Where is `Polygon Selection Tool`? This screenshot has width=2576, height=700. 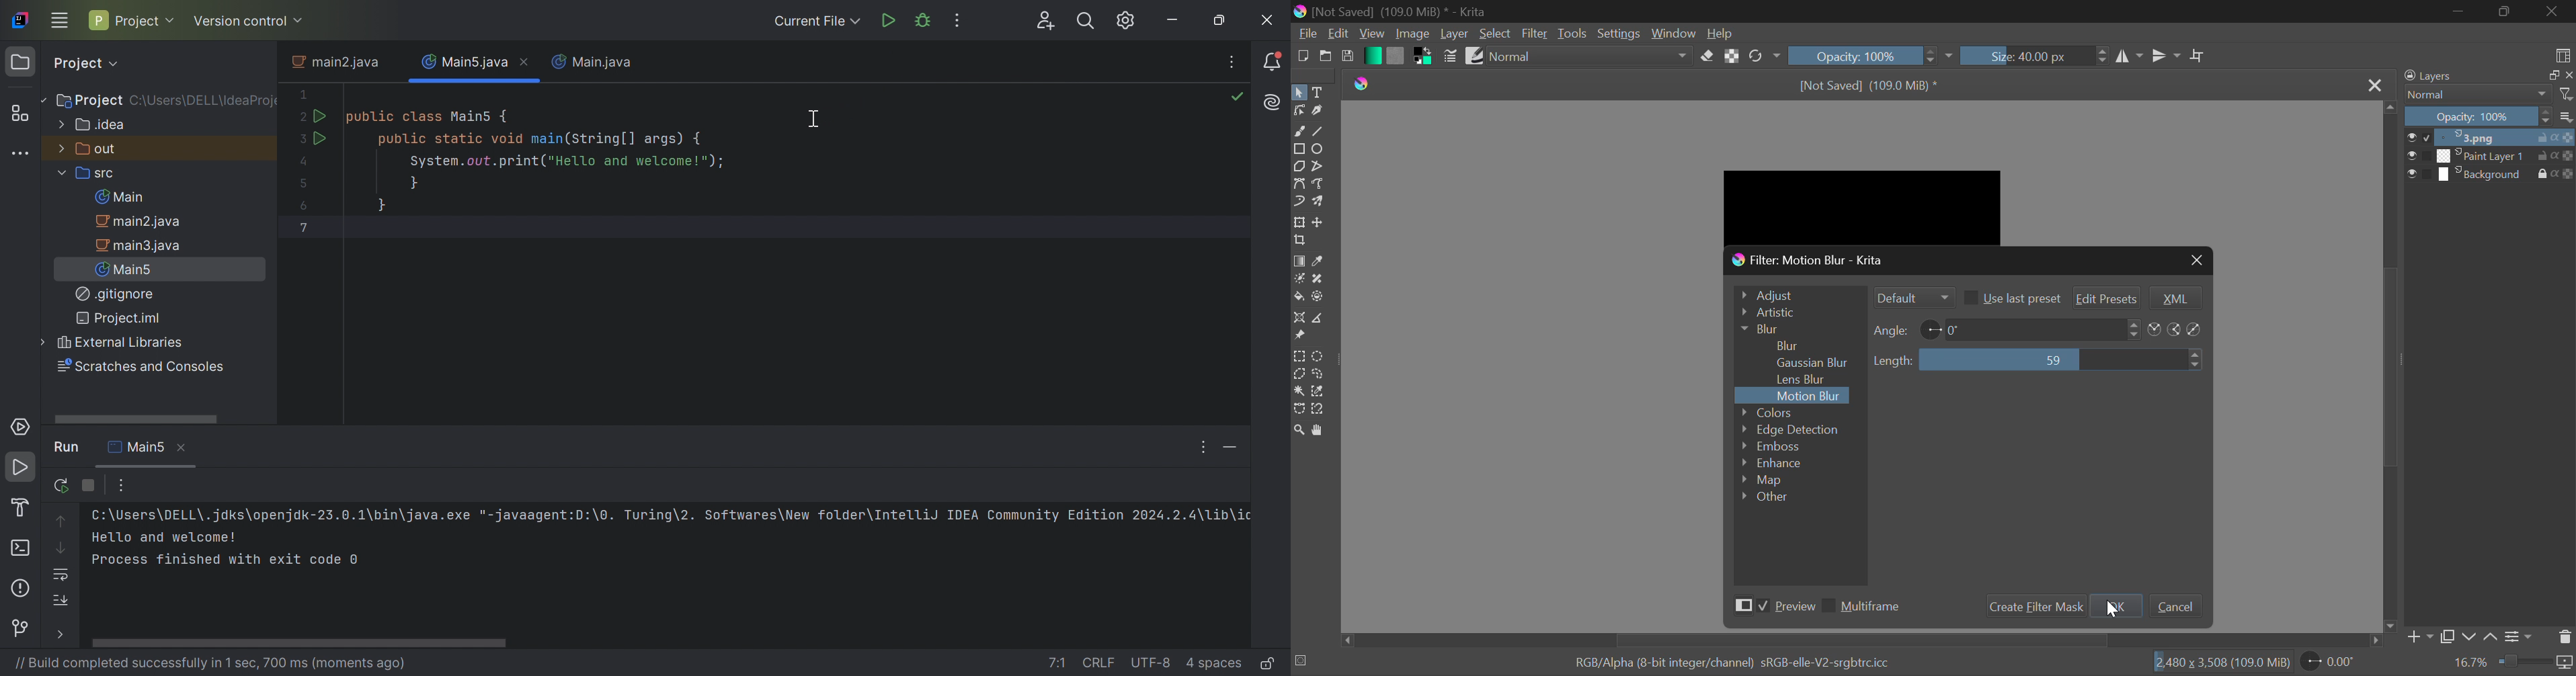
Polygon Selection Tool is located at coordinates (1299, 373).